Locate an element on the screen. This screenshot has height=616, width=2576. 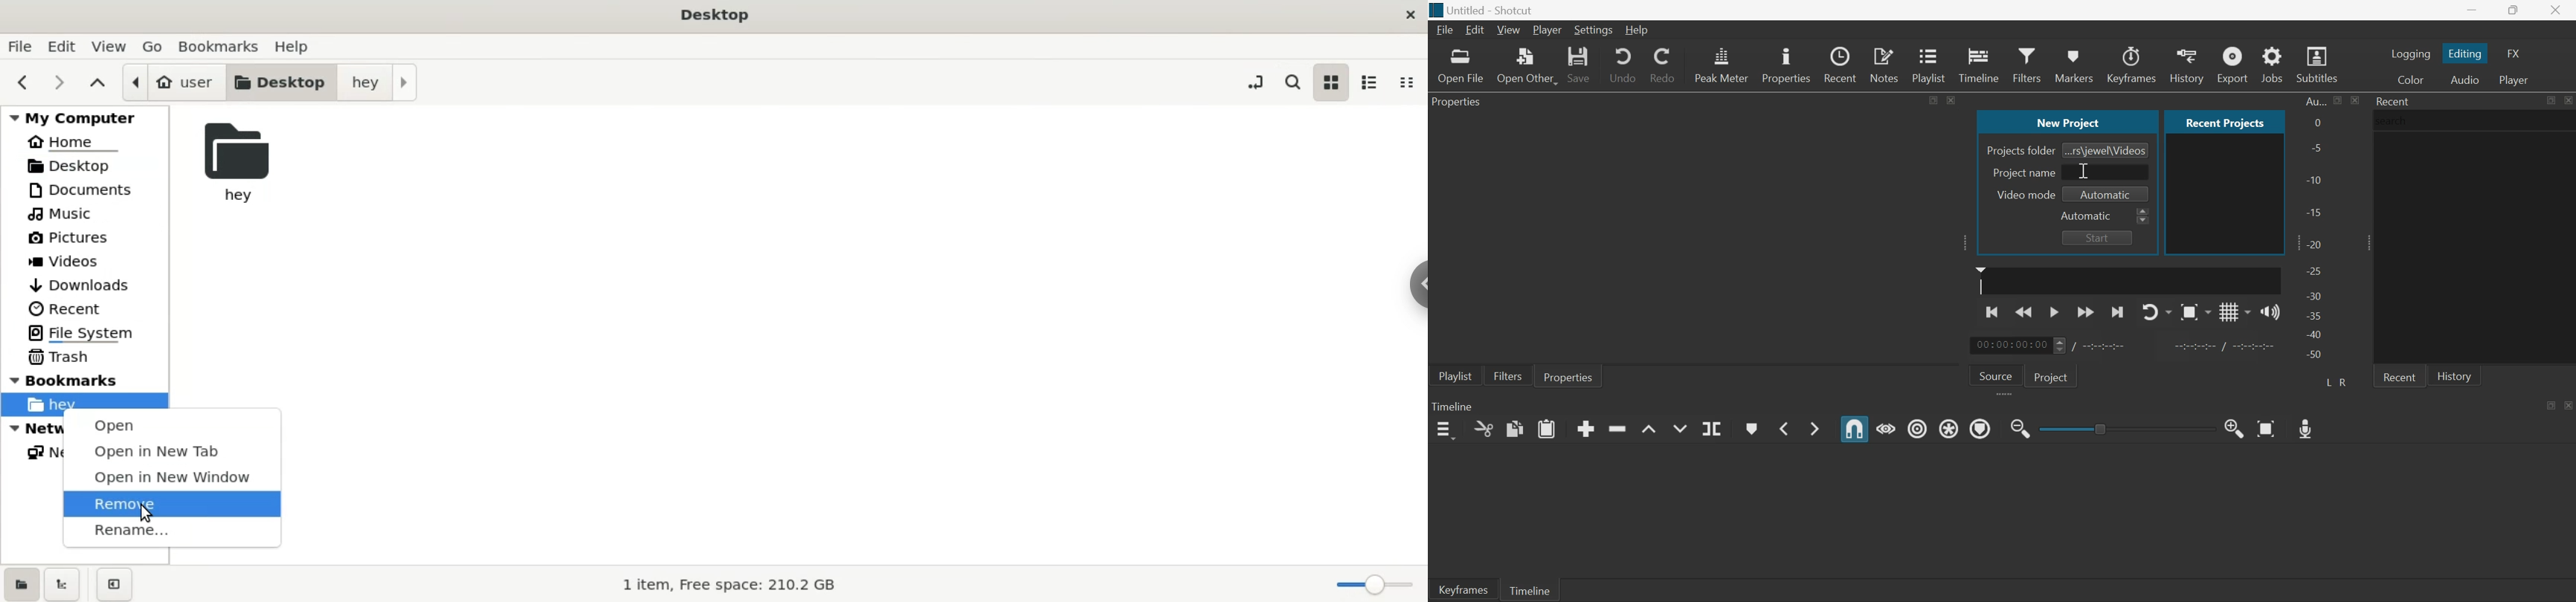
show places is located at coordinates (19, 583).